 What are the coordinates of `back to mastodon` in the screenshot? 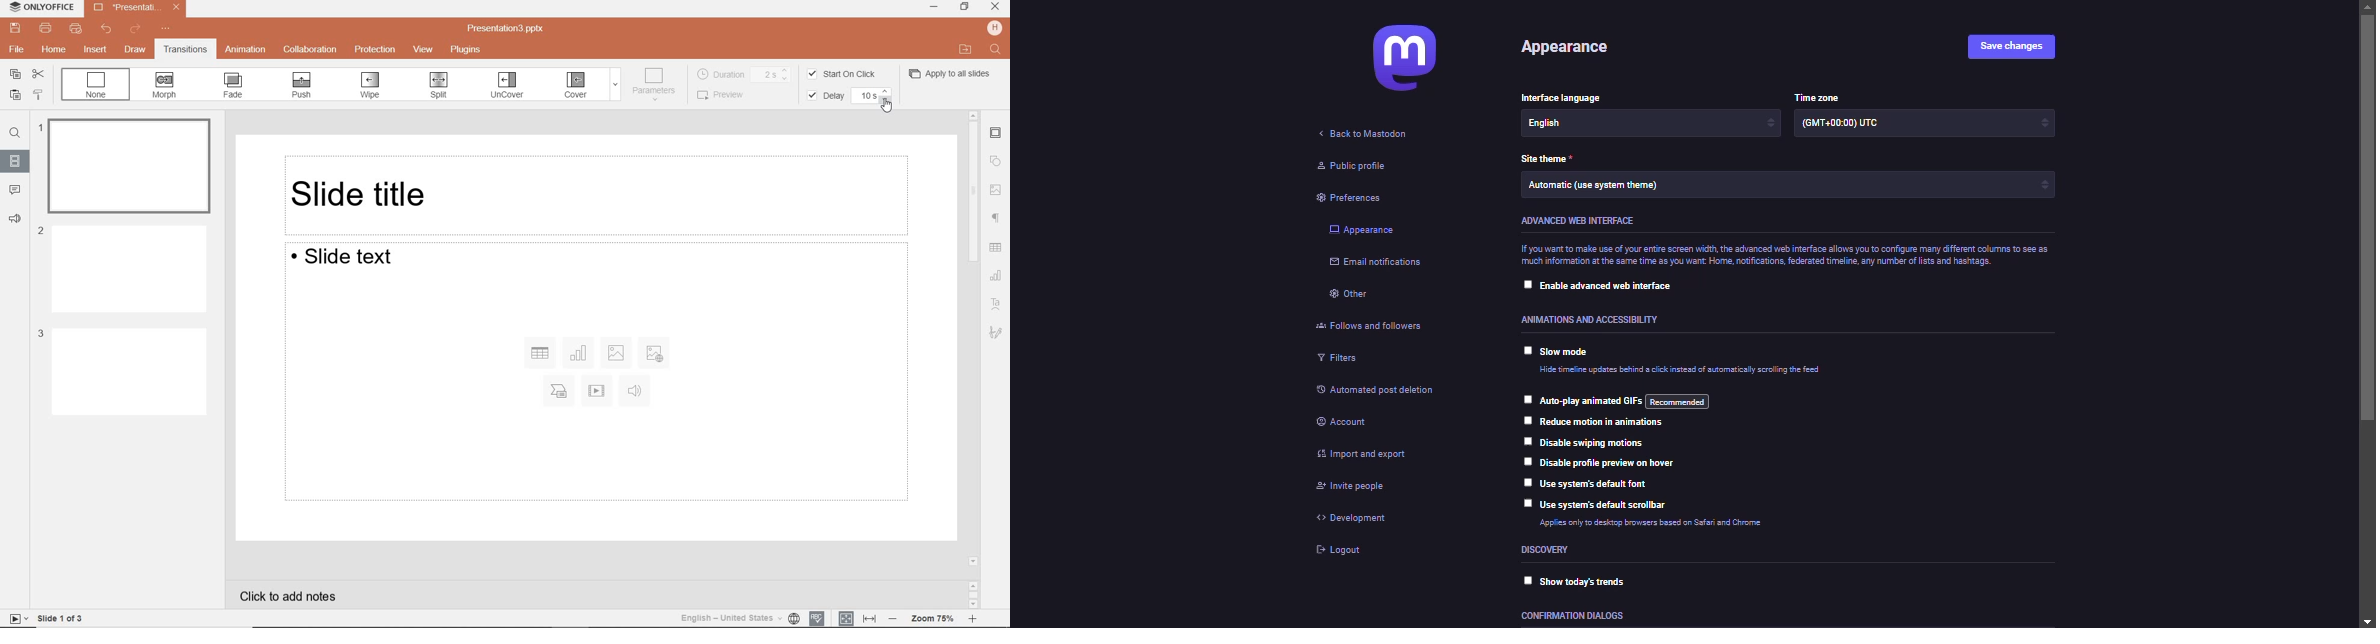 It's located at (1365, 132).